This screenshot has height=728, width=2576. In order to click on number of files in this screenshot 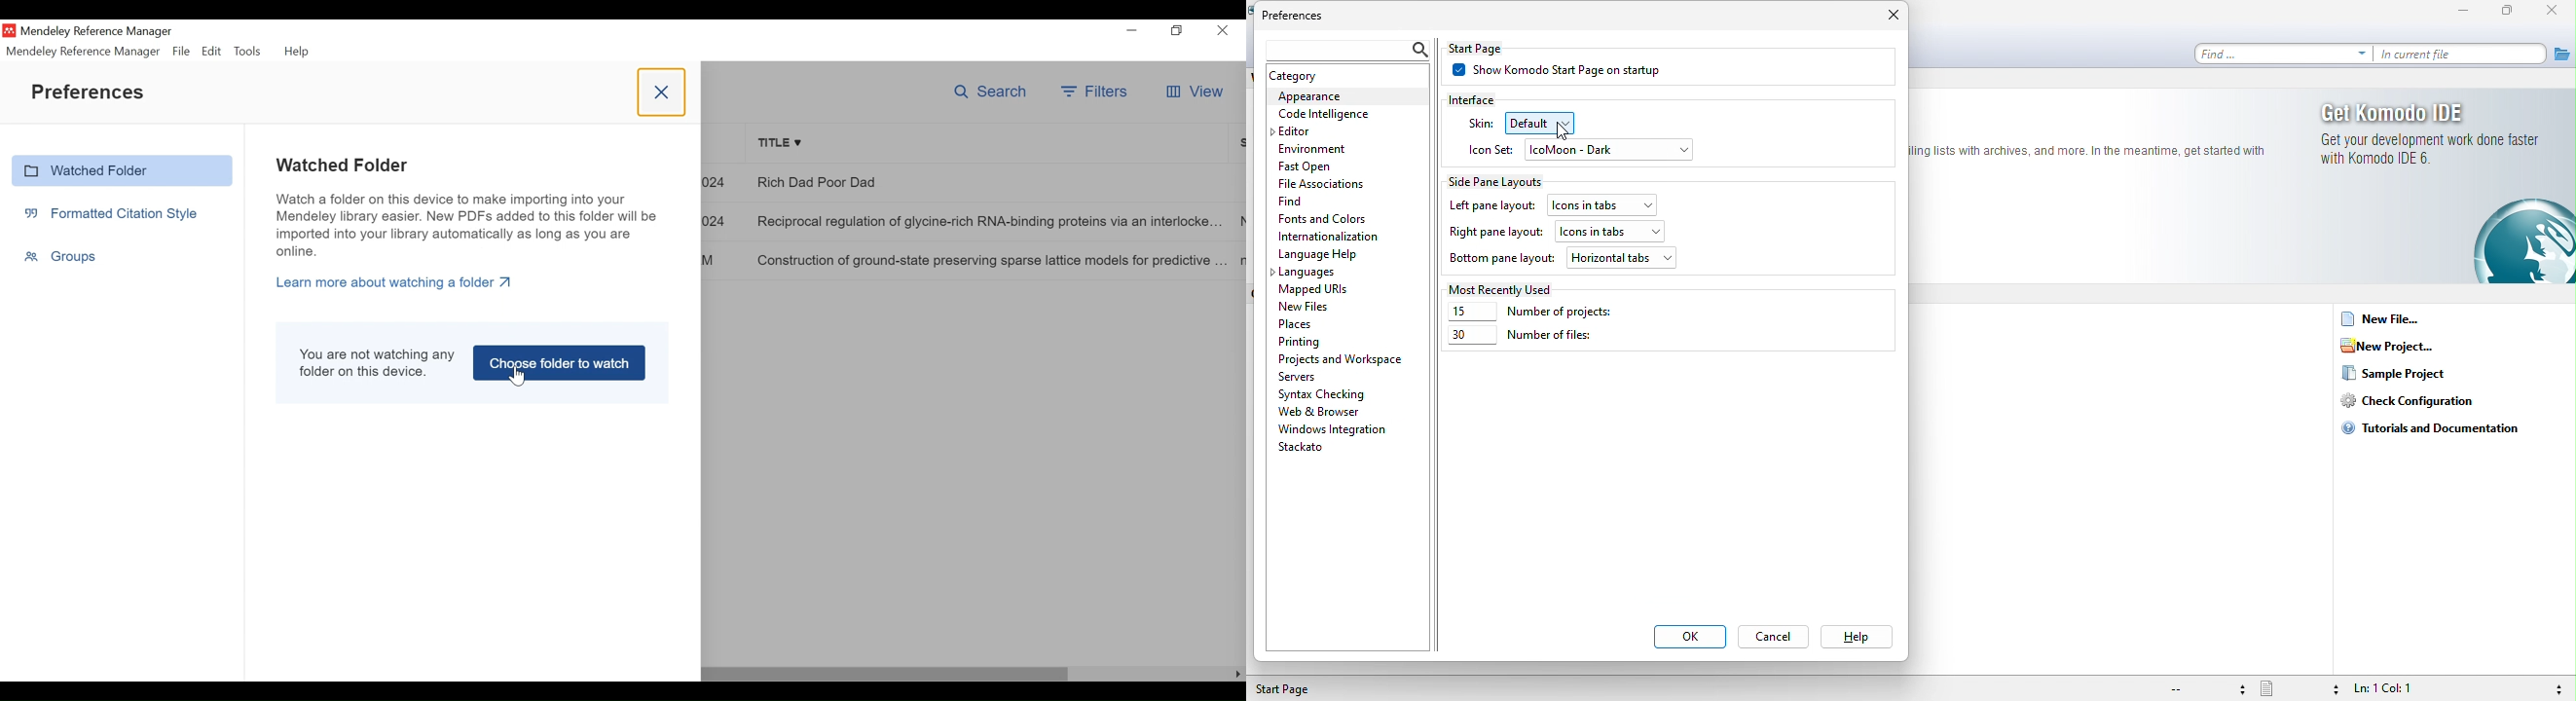, I will do `click(1521, 339)`.